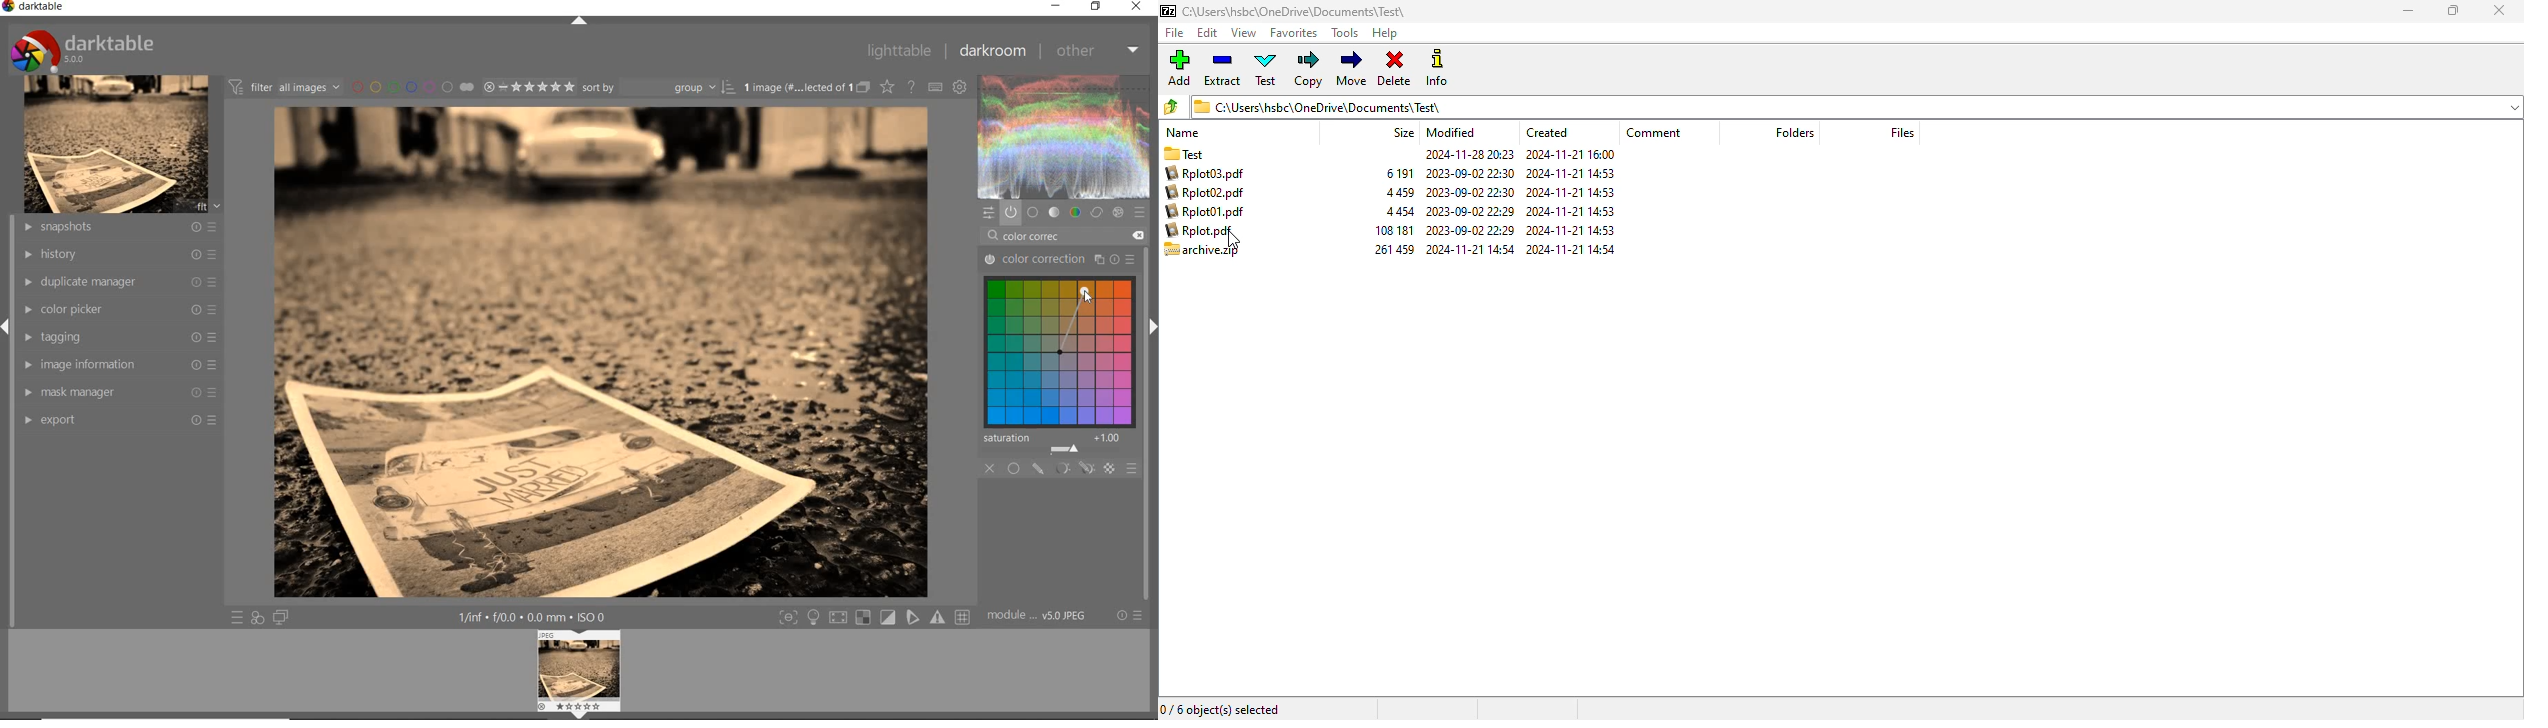 The image size is (2548, 728). Describe the element at coordinates (1057, 443) in the screenshot. I see `saturation` at that location.